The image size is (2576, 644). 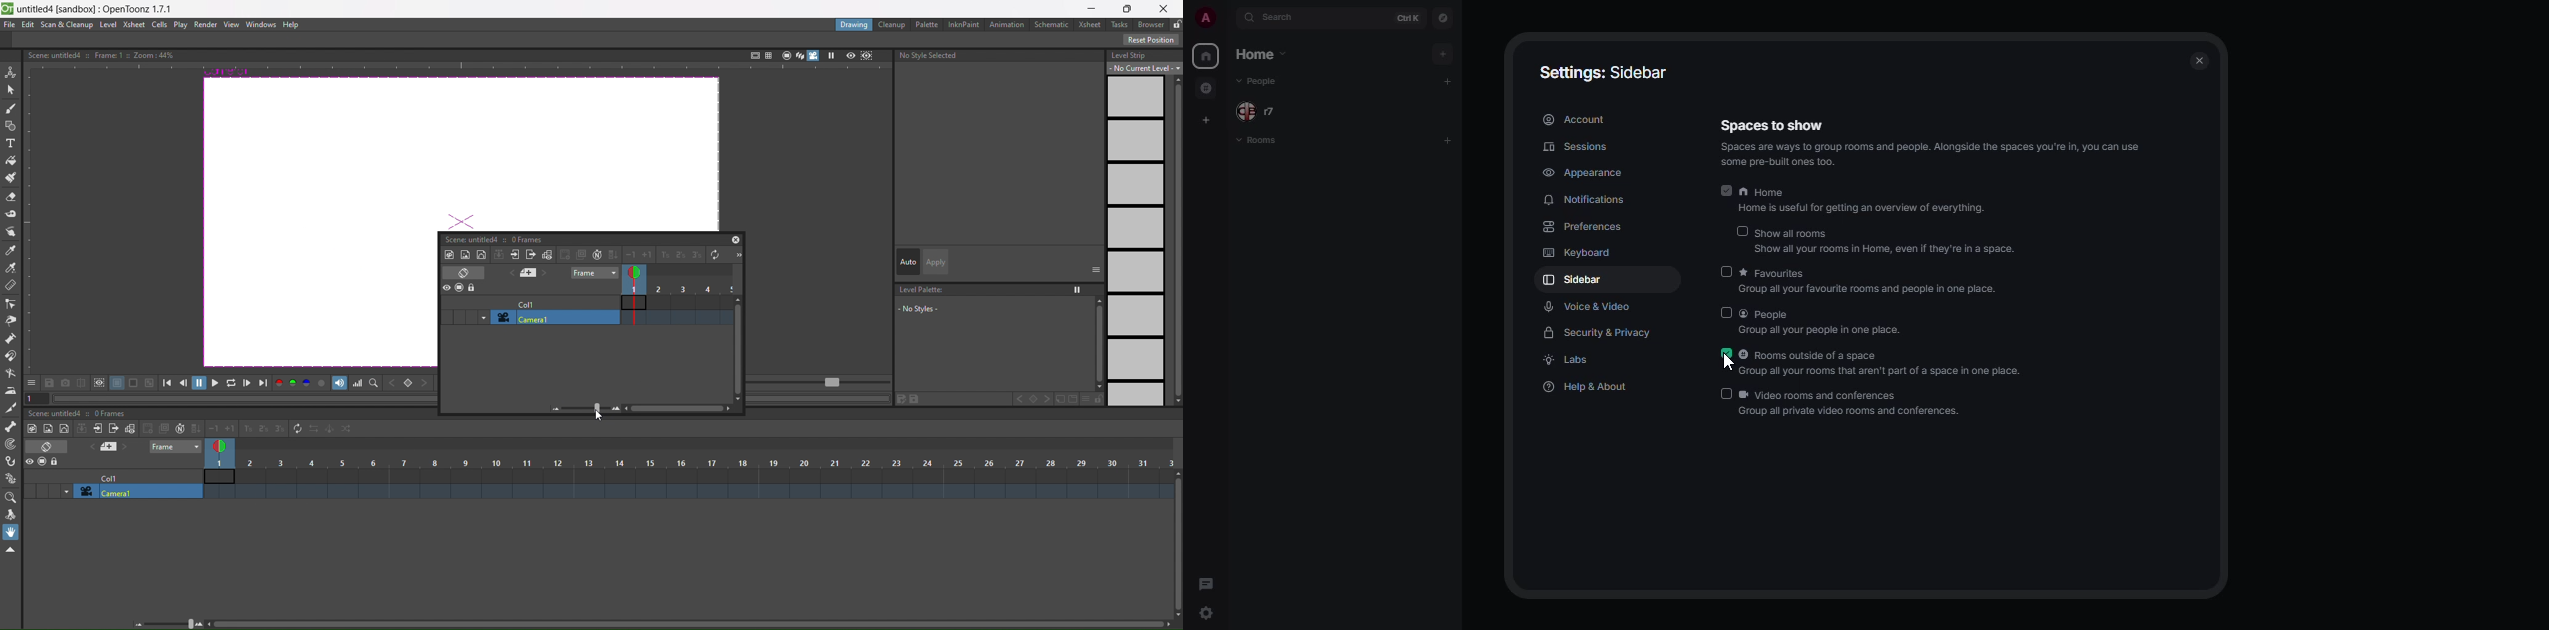 What do you see at coordinates (1448, 81) in the screenshot?
I see `add` at bounding box center [1448, 81].